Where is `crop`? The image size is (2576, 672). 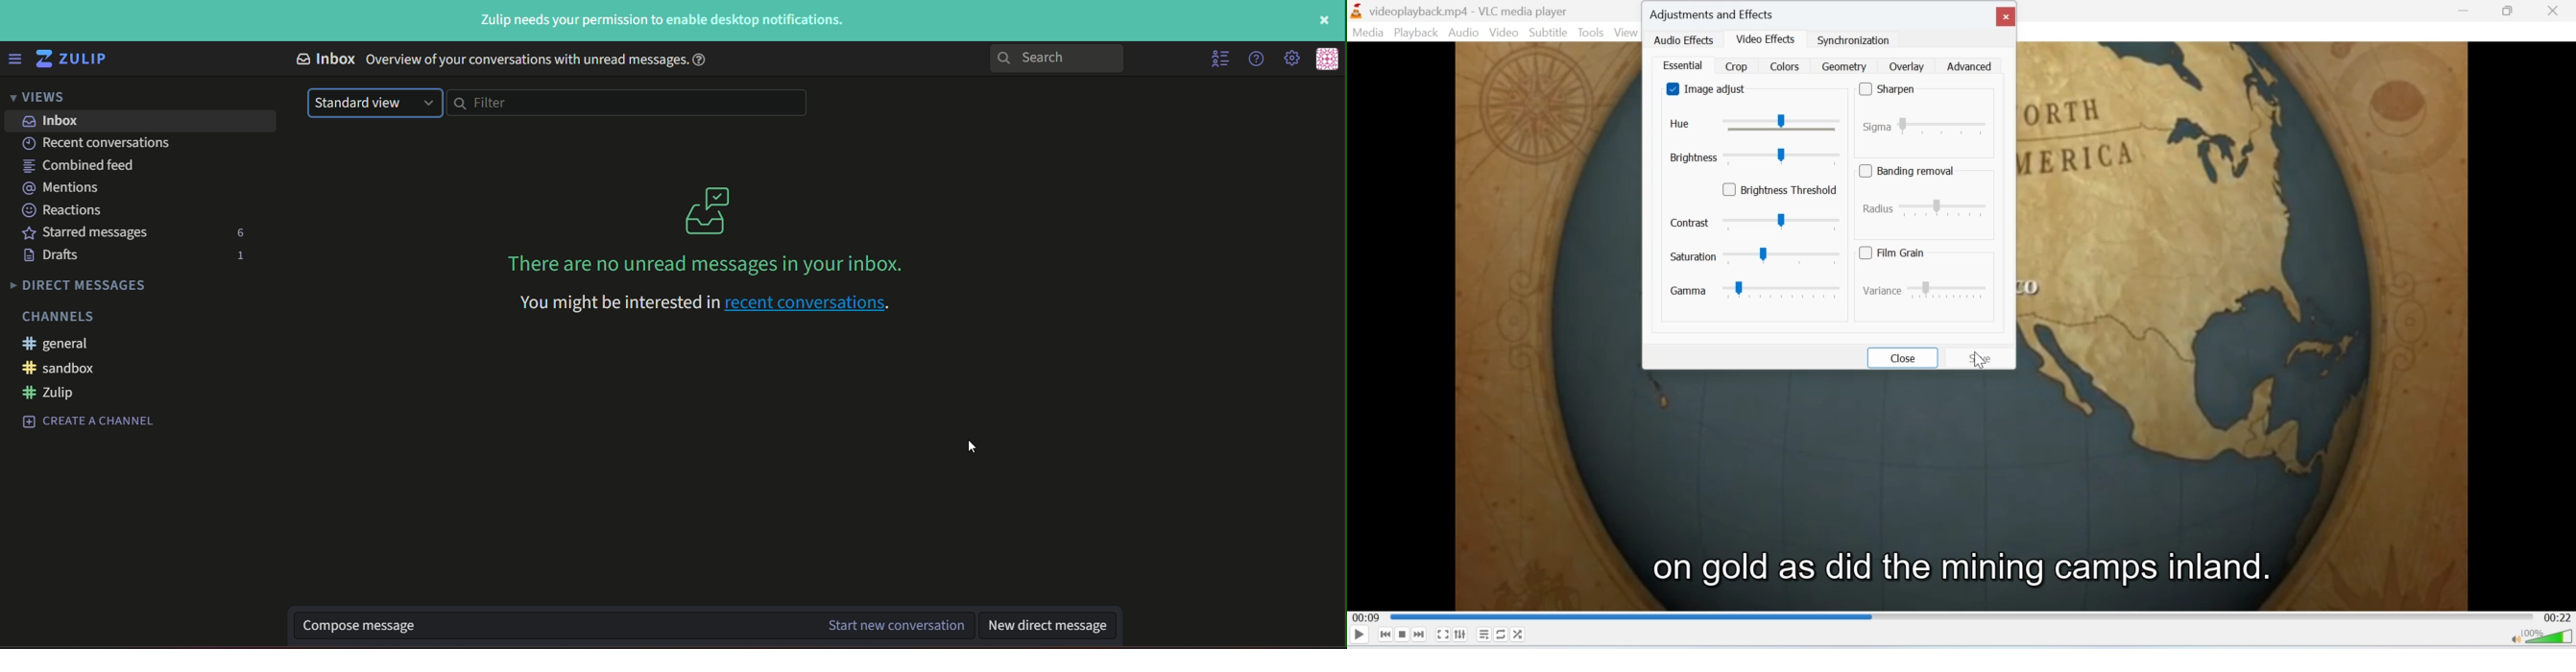 crop is located at coordinates (1736, 65).